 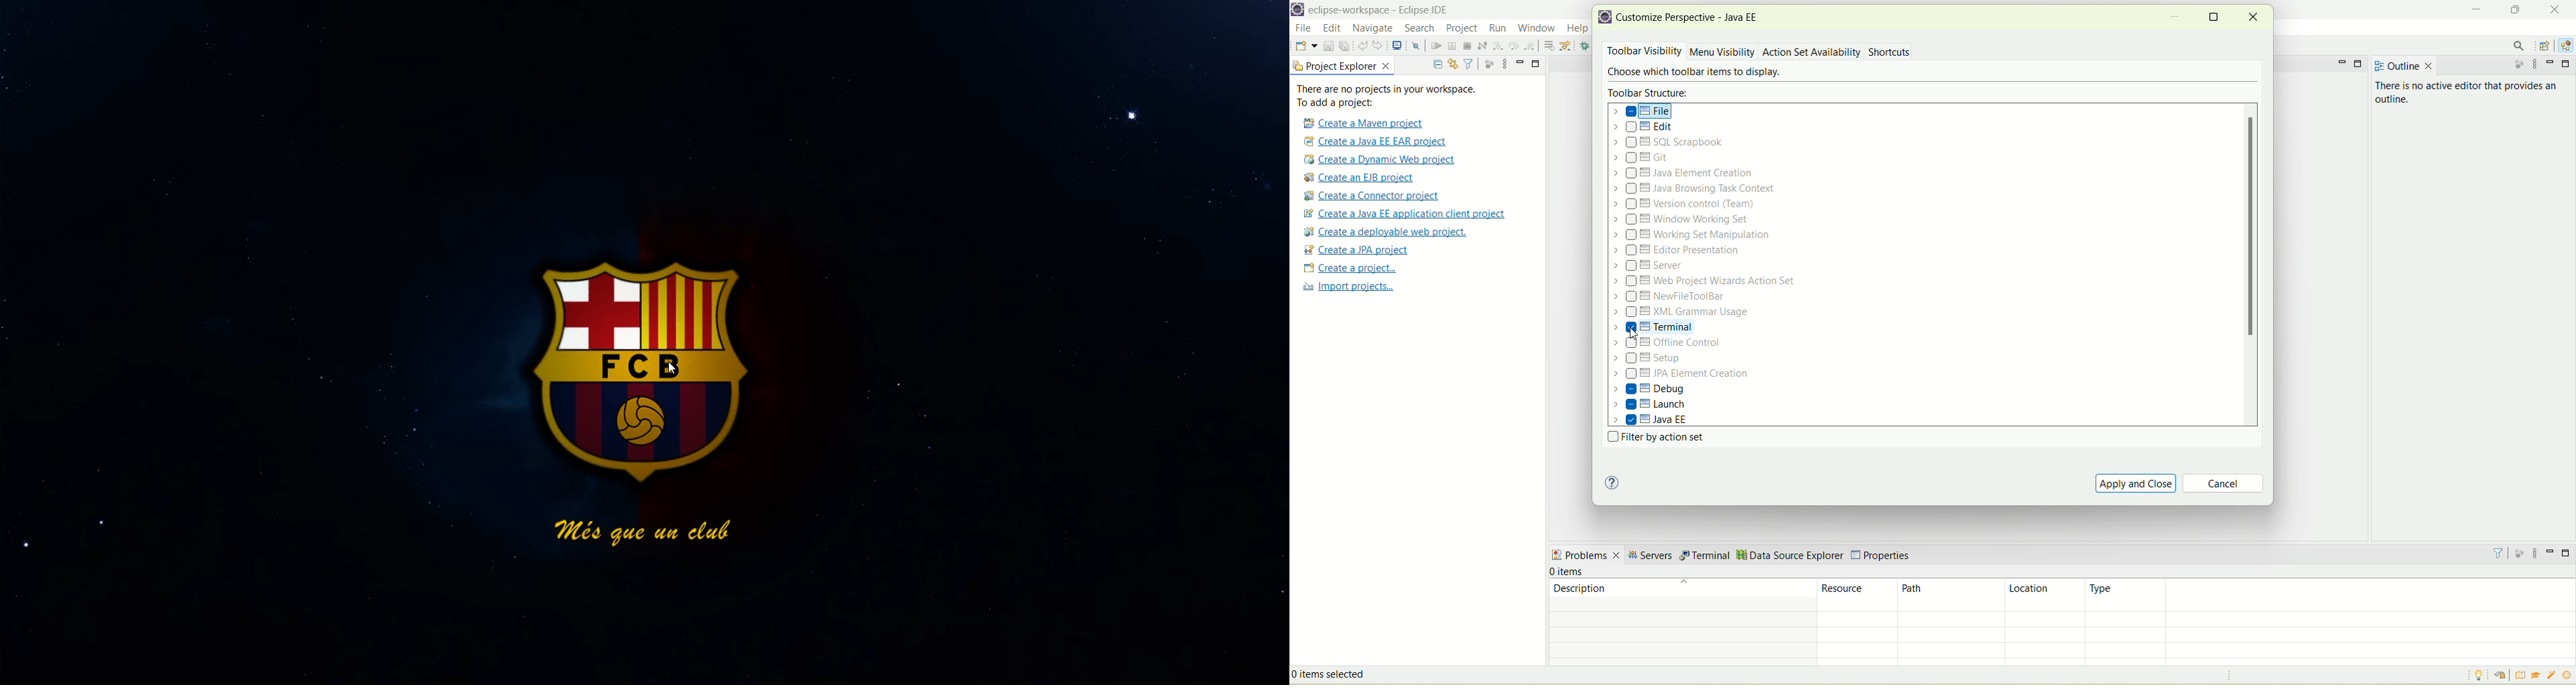 What do you see at coordinates (1397, 46) in the screenshot?
I see `open a terminal` at bounding box center [1397, 46].